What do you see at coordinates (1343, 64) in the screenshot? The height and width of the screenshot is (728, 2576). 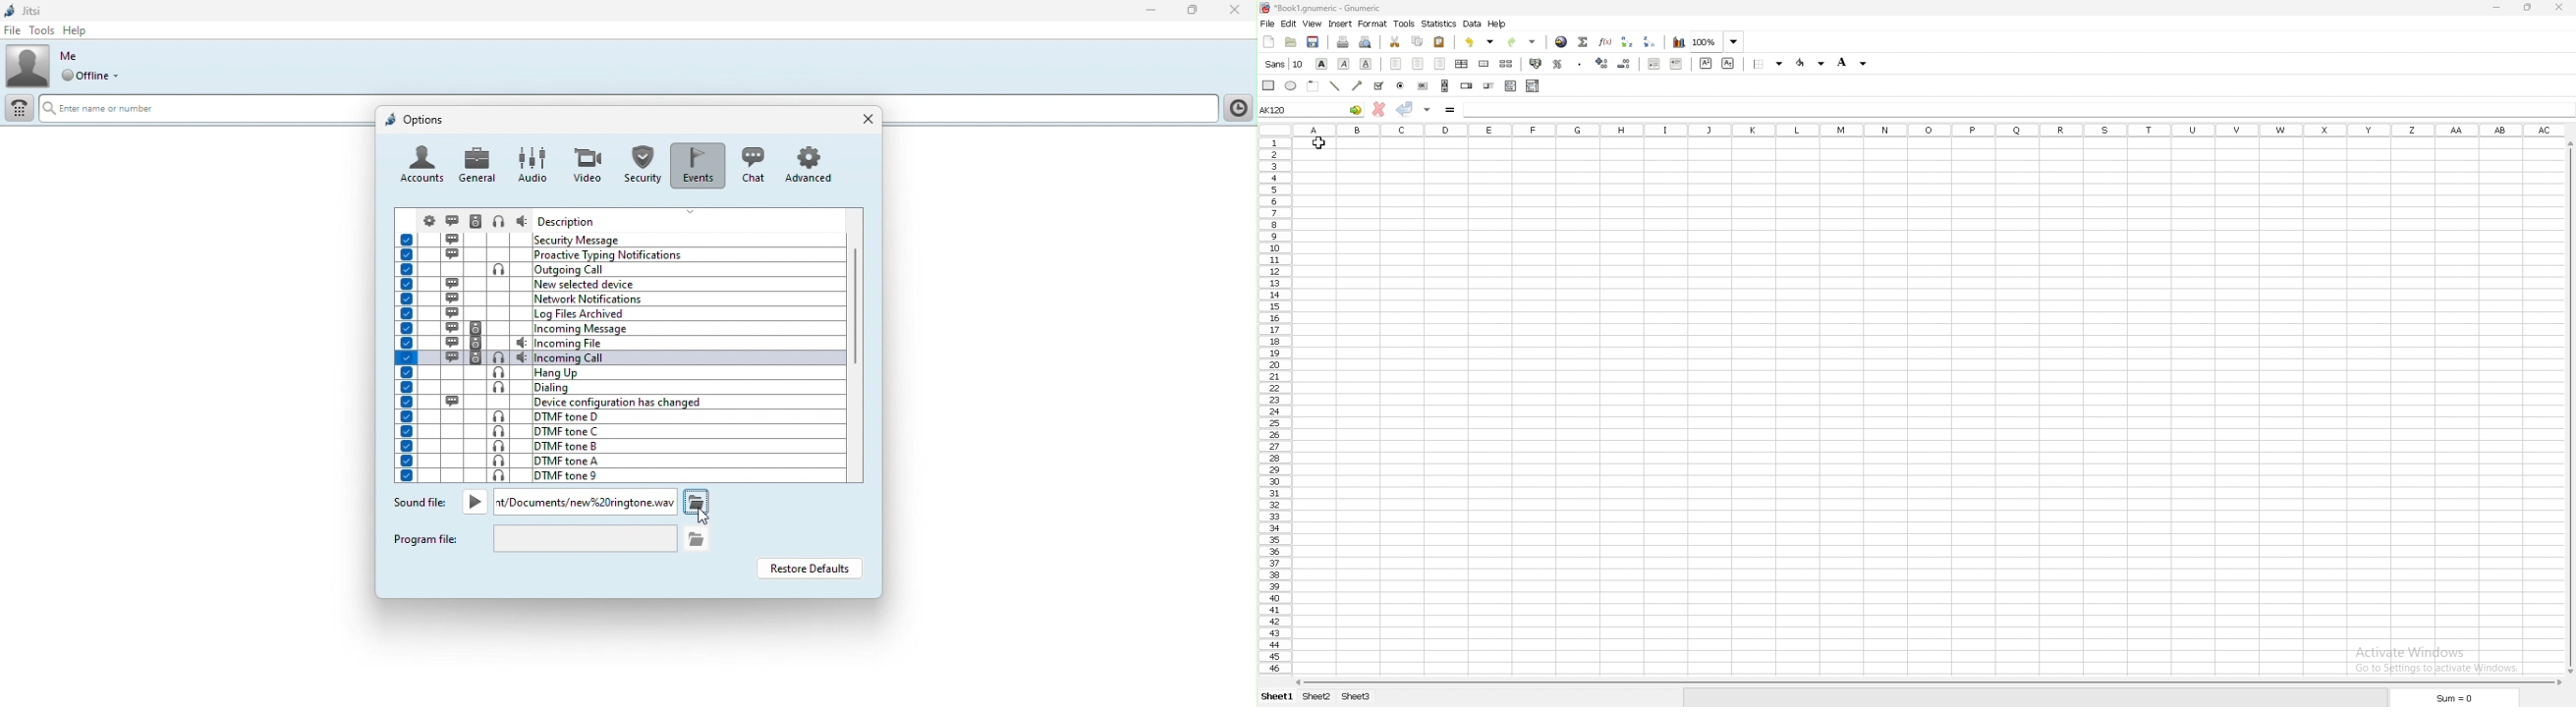 I see `italic` at bounding box center [1343, 64].